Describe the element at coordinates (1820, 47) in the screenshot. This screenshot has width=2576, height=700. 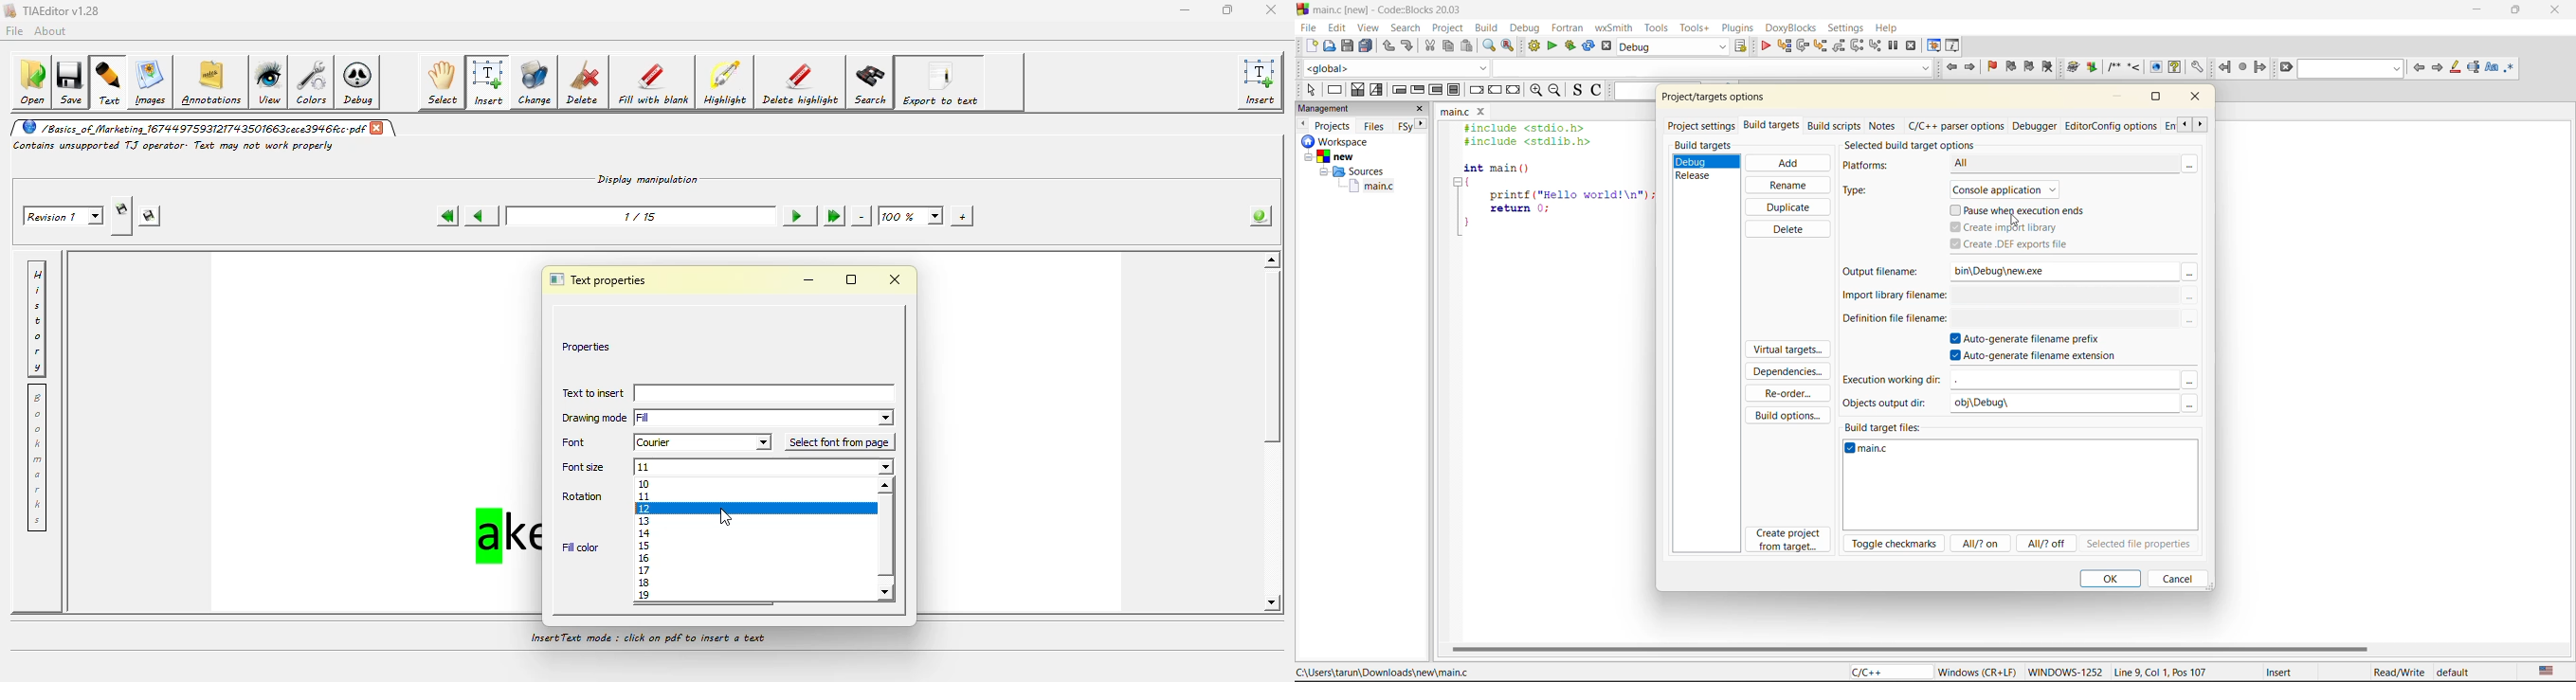
I see `step into` at that location.